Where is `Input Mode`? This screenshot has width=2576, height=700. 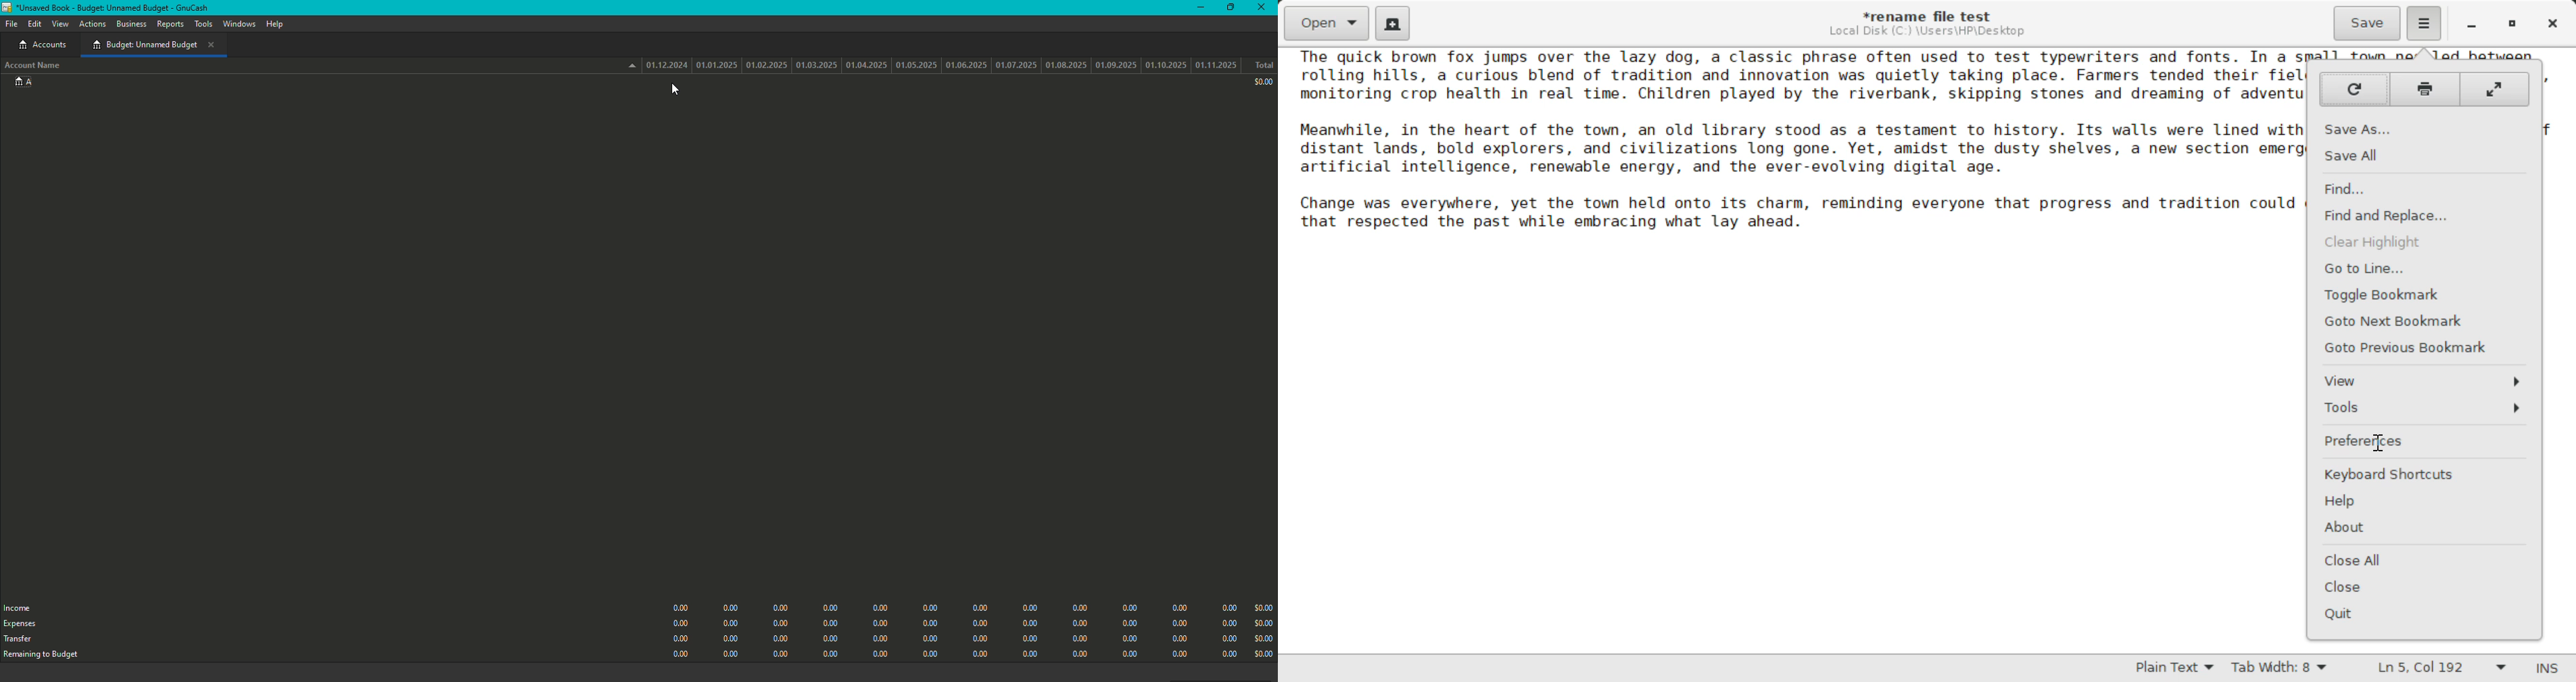 Input Mode is located at coordinates (2547, 670).